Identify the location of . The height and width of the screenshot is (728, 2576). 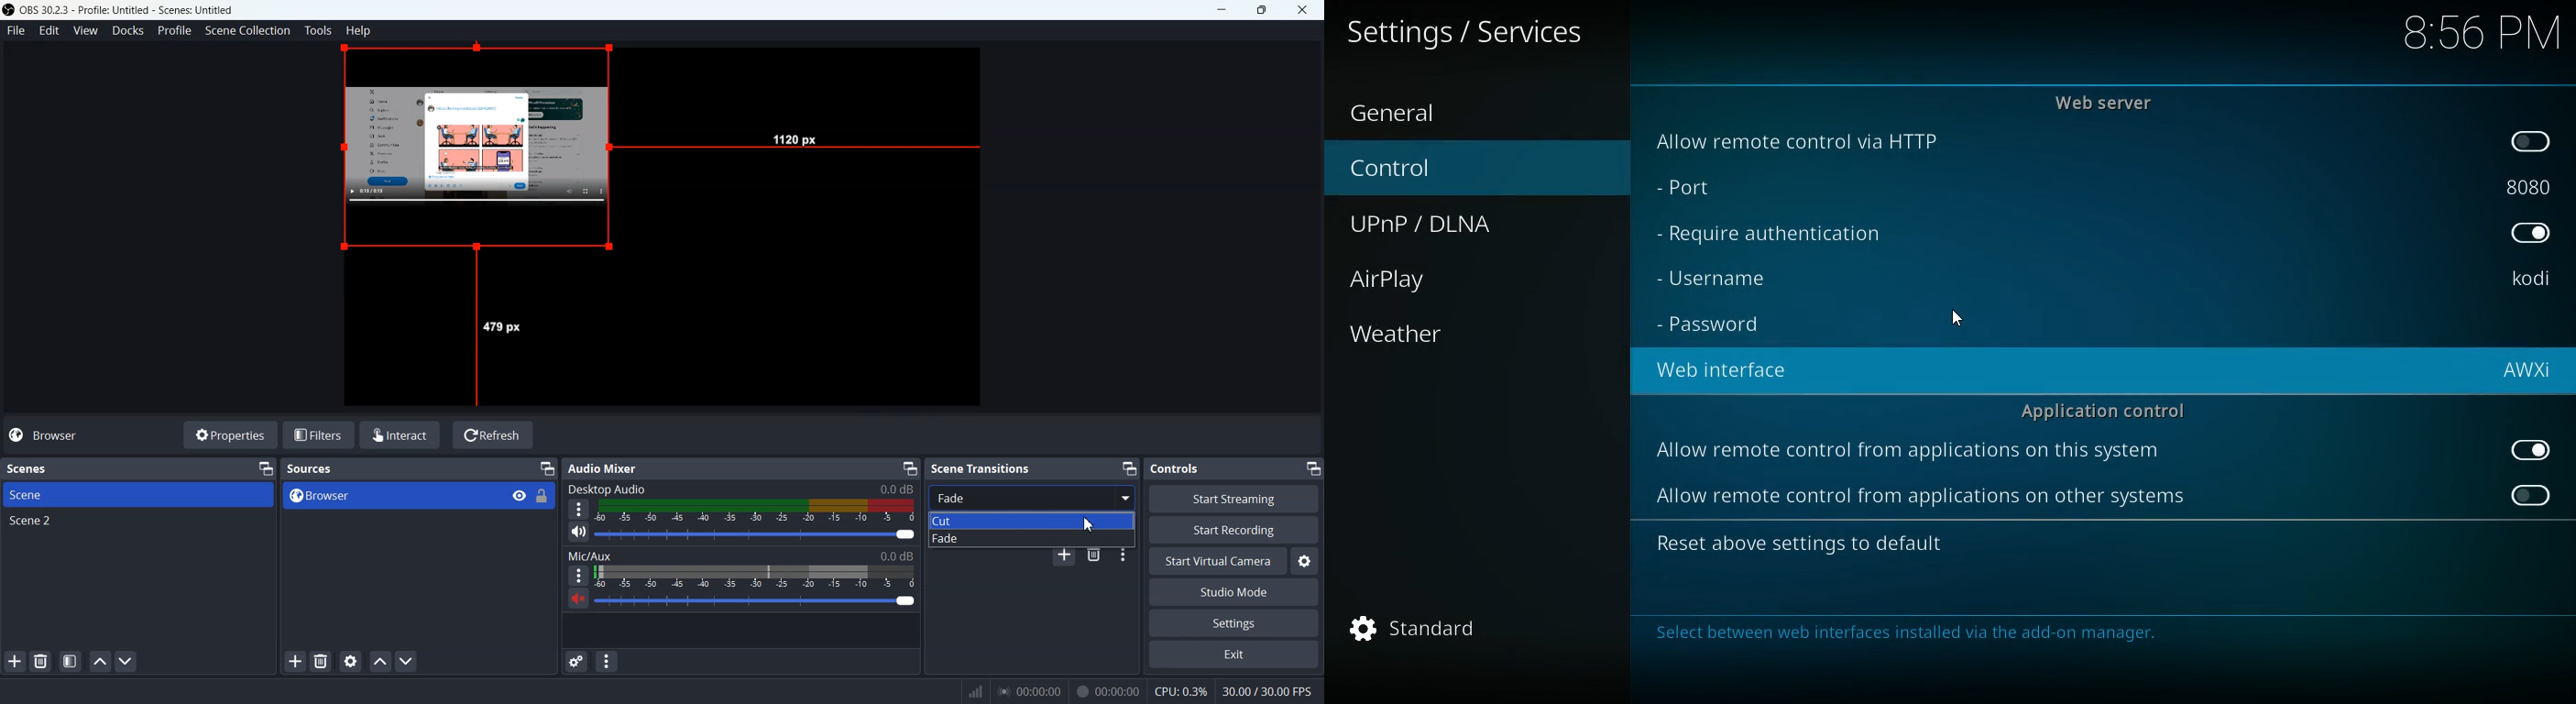
(503, 327).